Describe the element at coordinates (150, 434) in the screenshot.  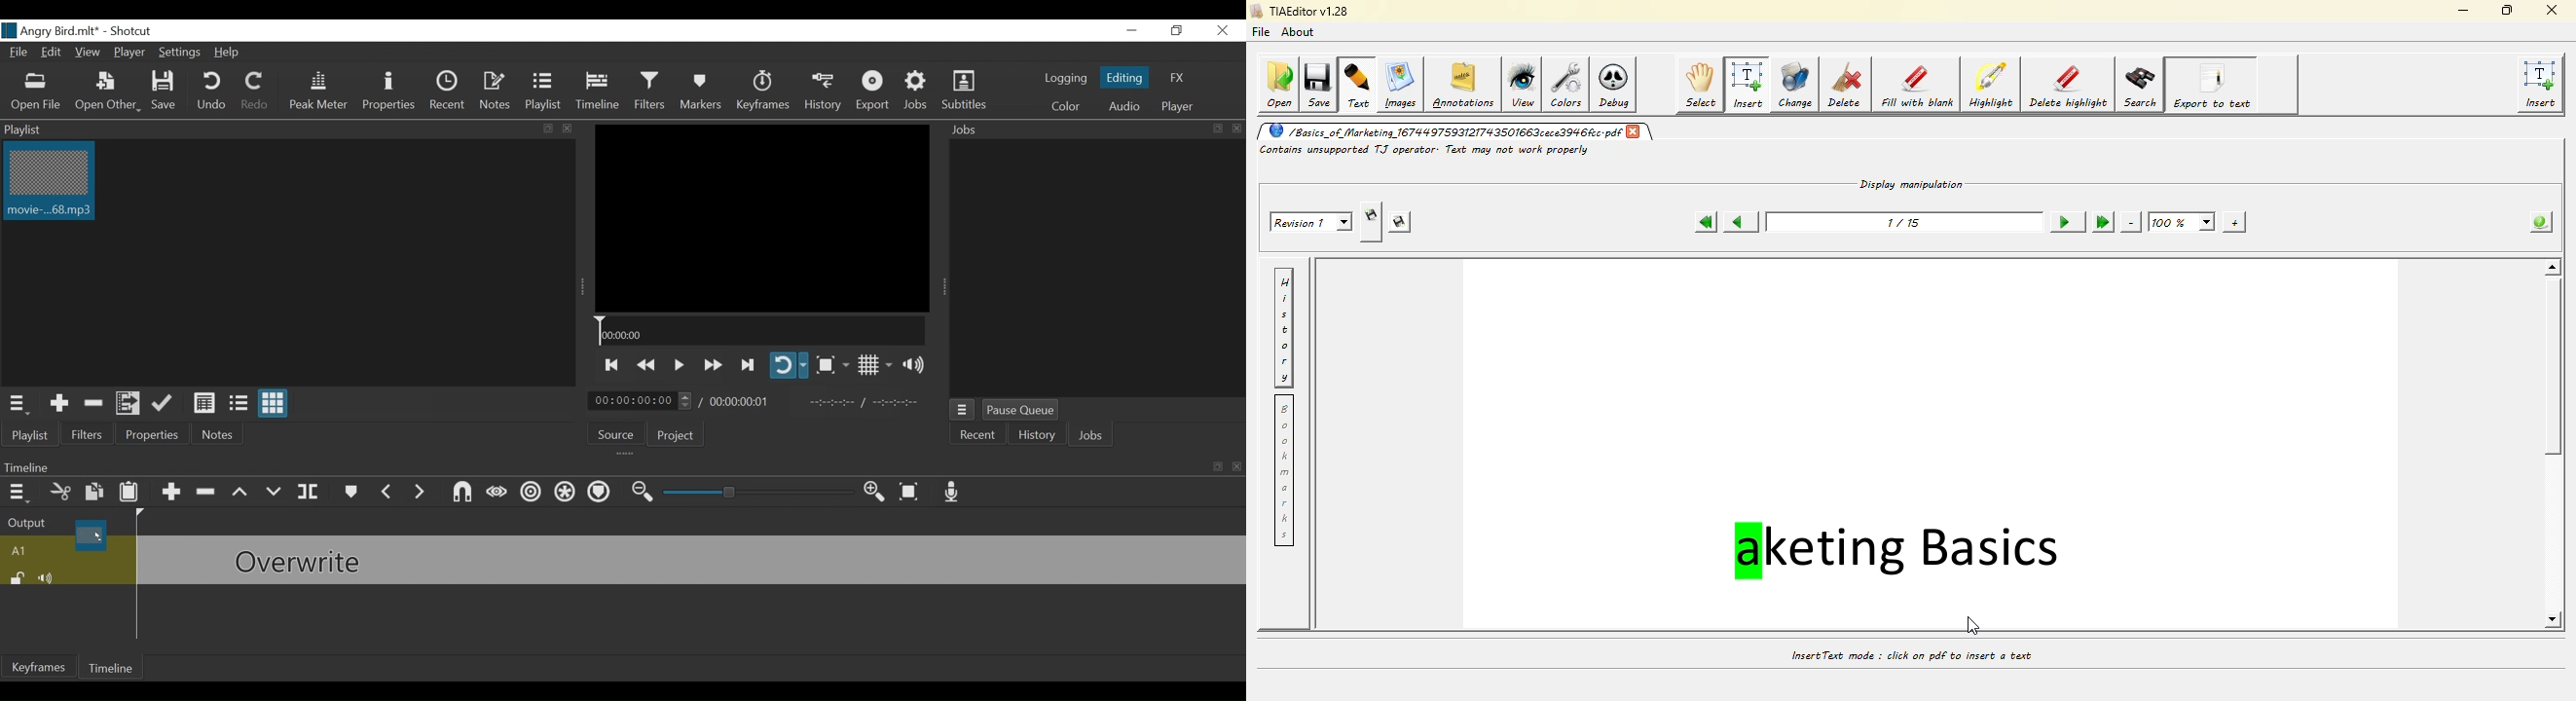
I see `Properties` at that location.